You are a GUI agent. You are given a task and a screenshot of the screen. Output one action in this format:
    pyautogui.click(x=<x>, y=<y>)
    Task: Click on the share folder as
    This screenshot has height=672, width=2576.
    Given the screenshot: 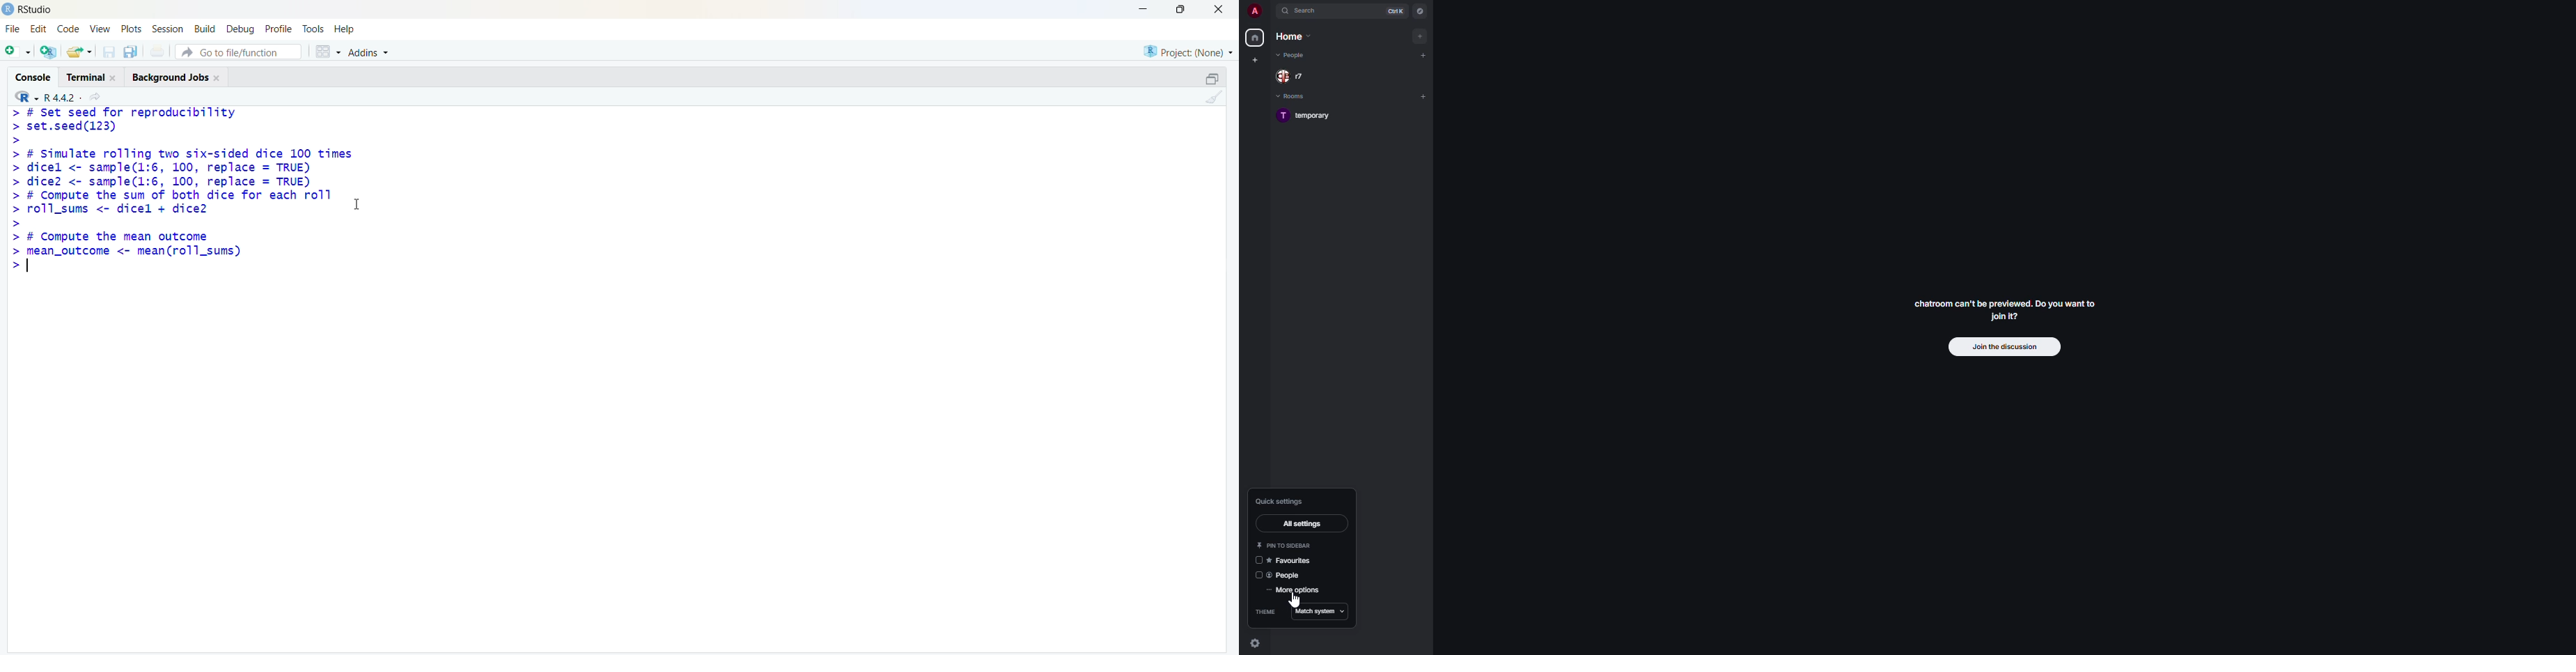 What is the action you would take?
    pyautogui.click(x=79, y=52)
    